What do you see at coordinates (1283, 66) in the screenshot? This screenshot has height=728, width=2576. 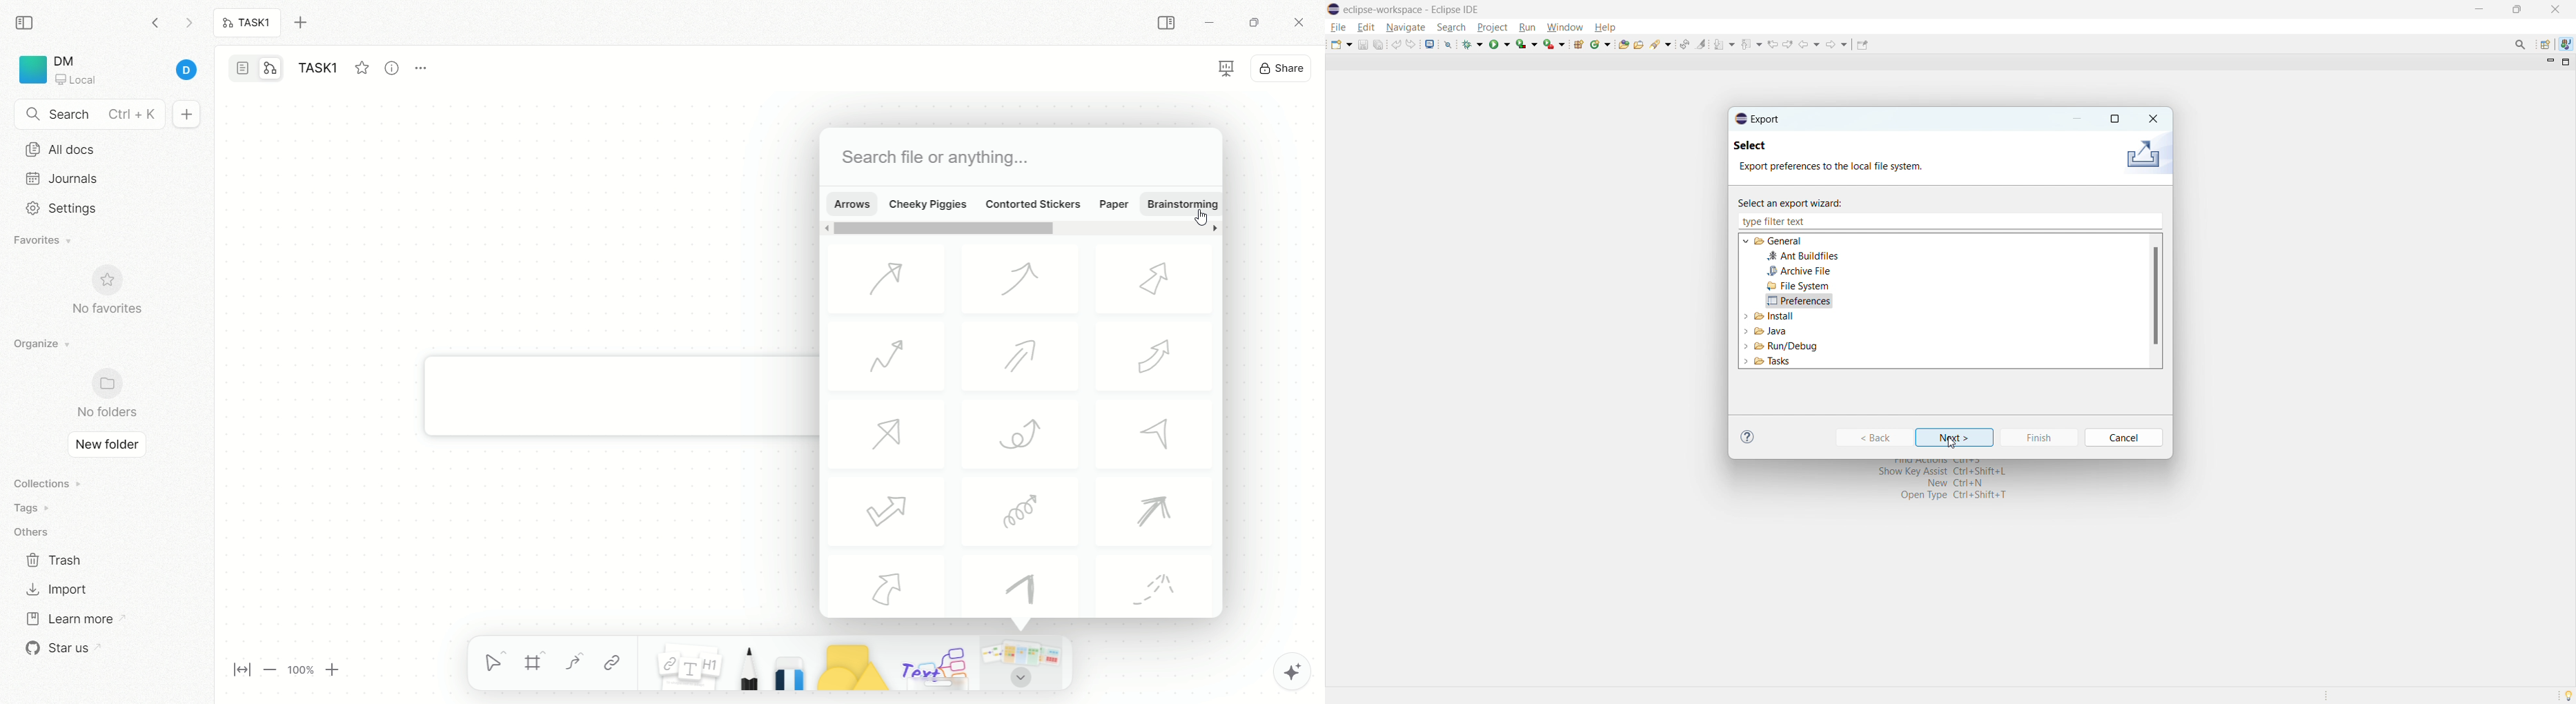 I see `share` at bounding box center [1283, 66].